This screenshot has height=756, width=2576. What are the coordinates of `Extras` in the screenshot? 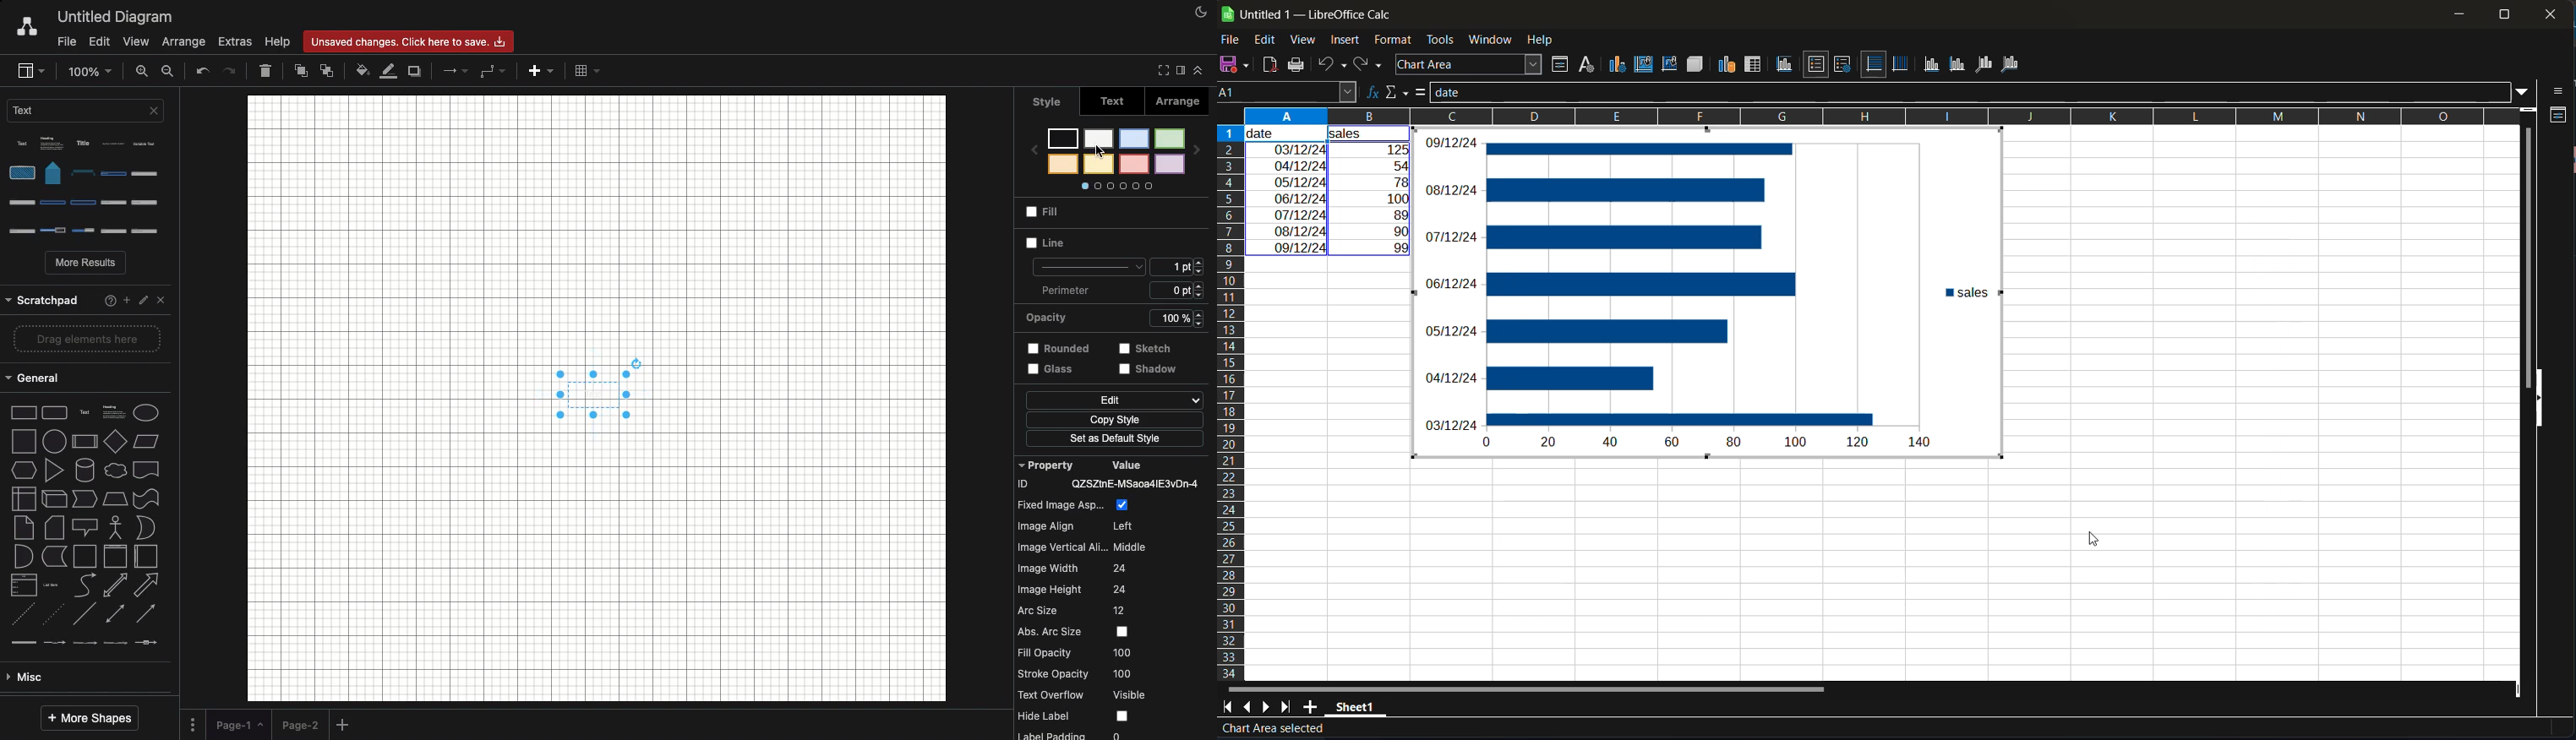 It's located at (236, 42).